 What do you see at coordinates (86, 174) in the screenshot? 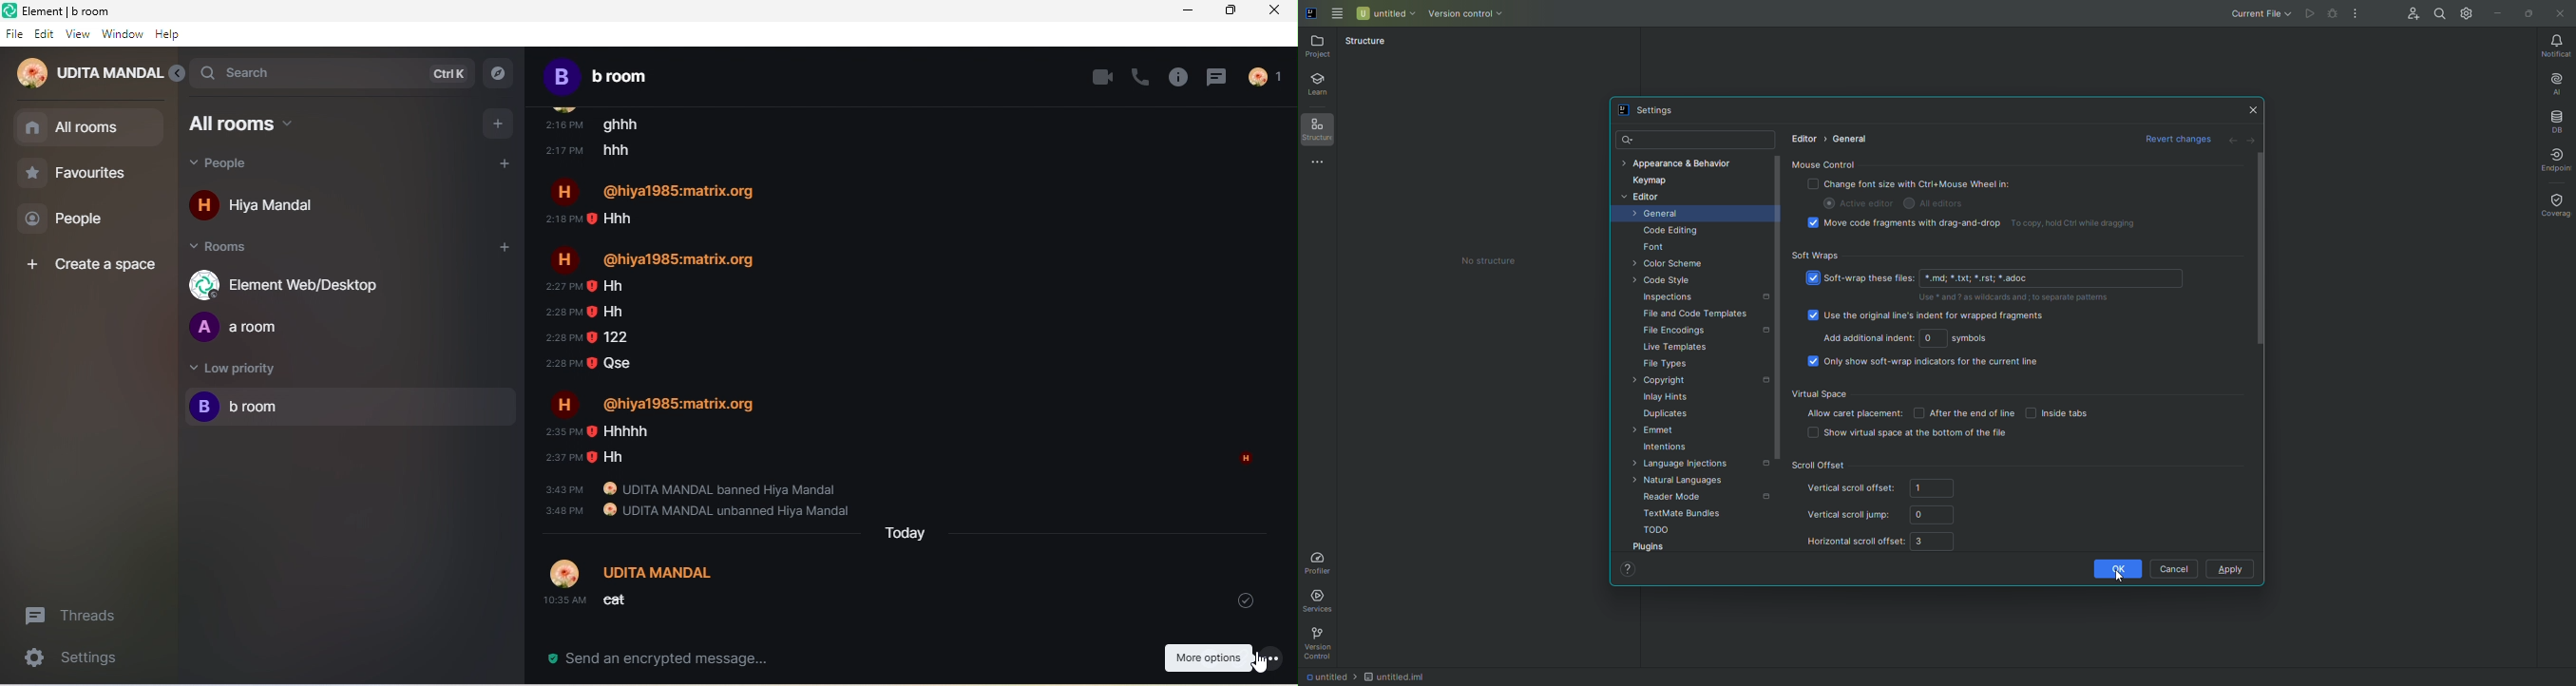
I see `favourites` at bounding box center [86, 174].